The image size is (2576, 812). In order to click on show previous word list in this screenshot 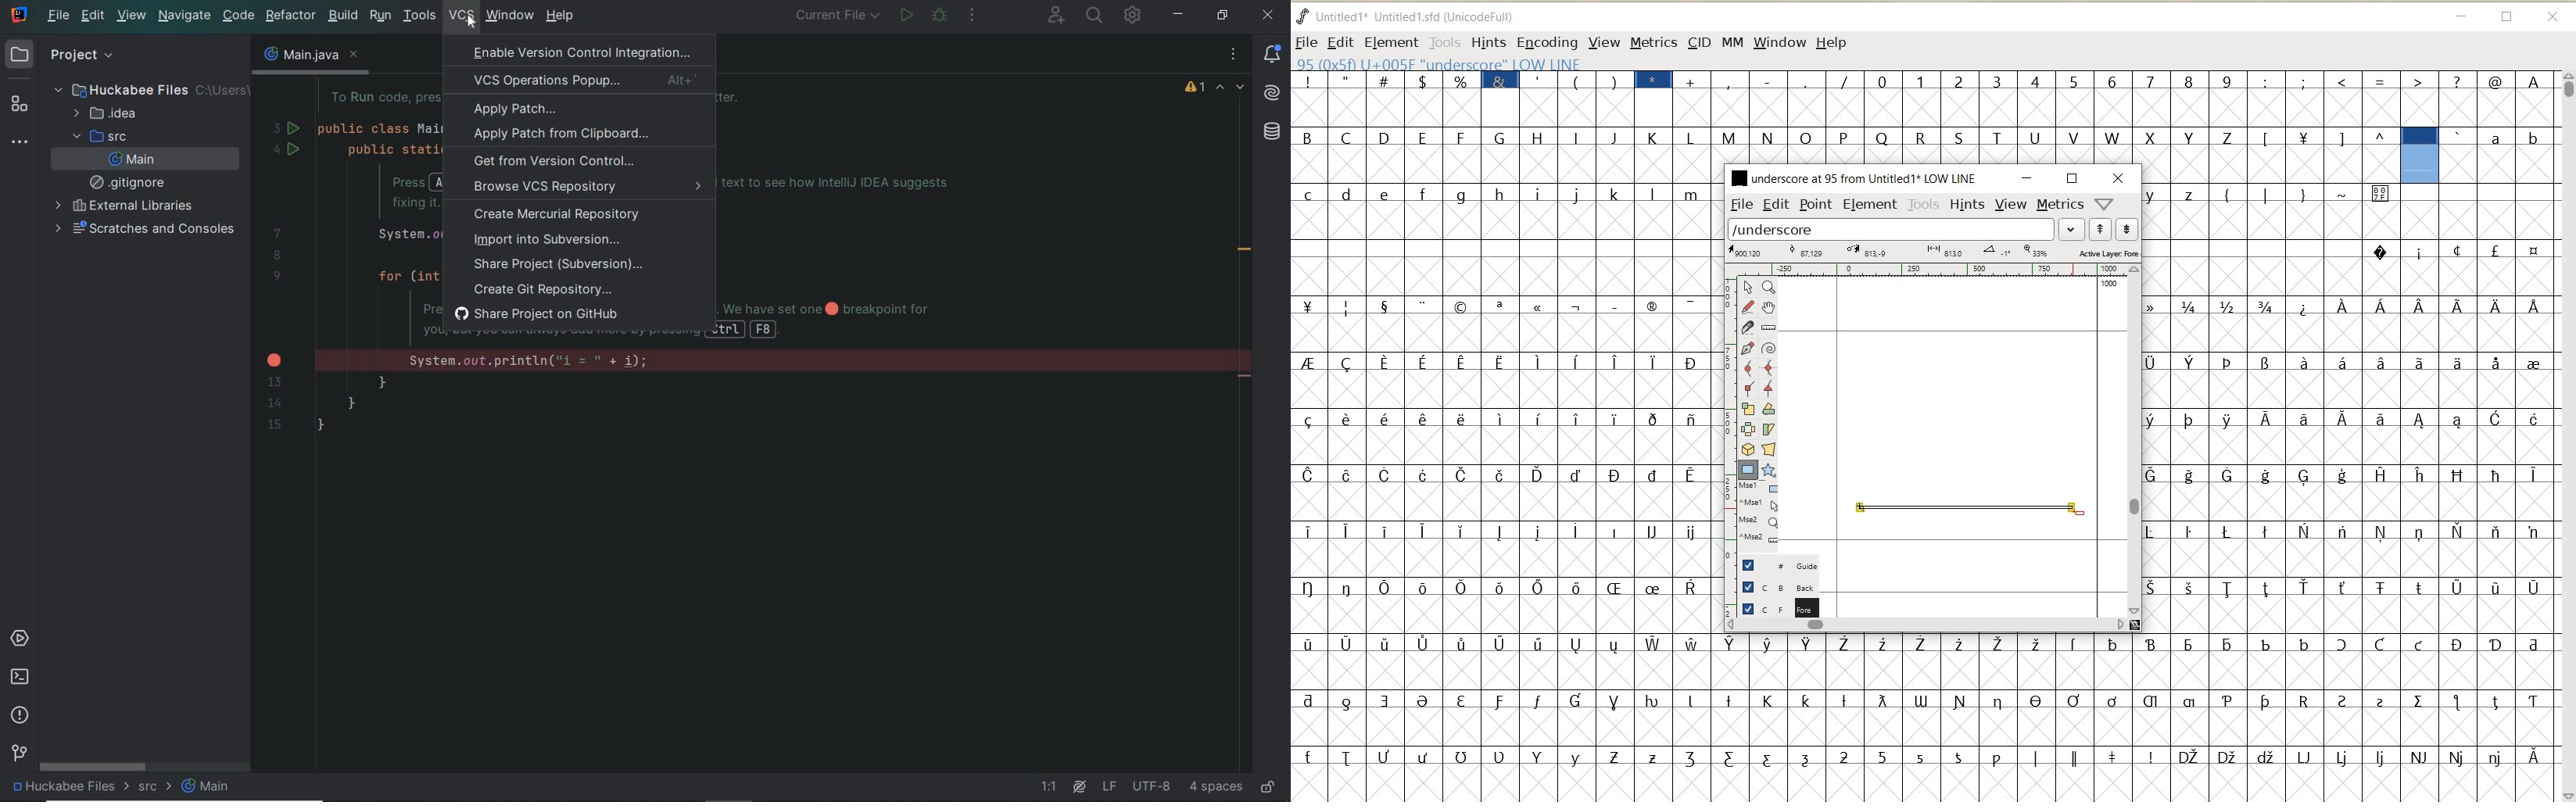, I will do `click(2101, 229)`.